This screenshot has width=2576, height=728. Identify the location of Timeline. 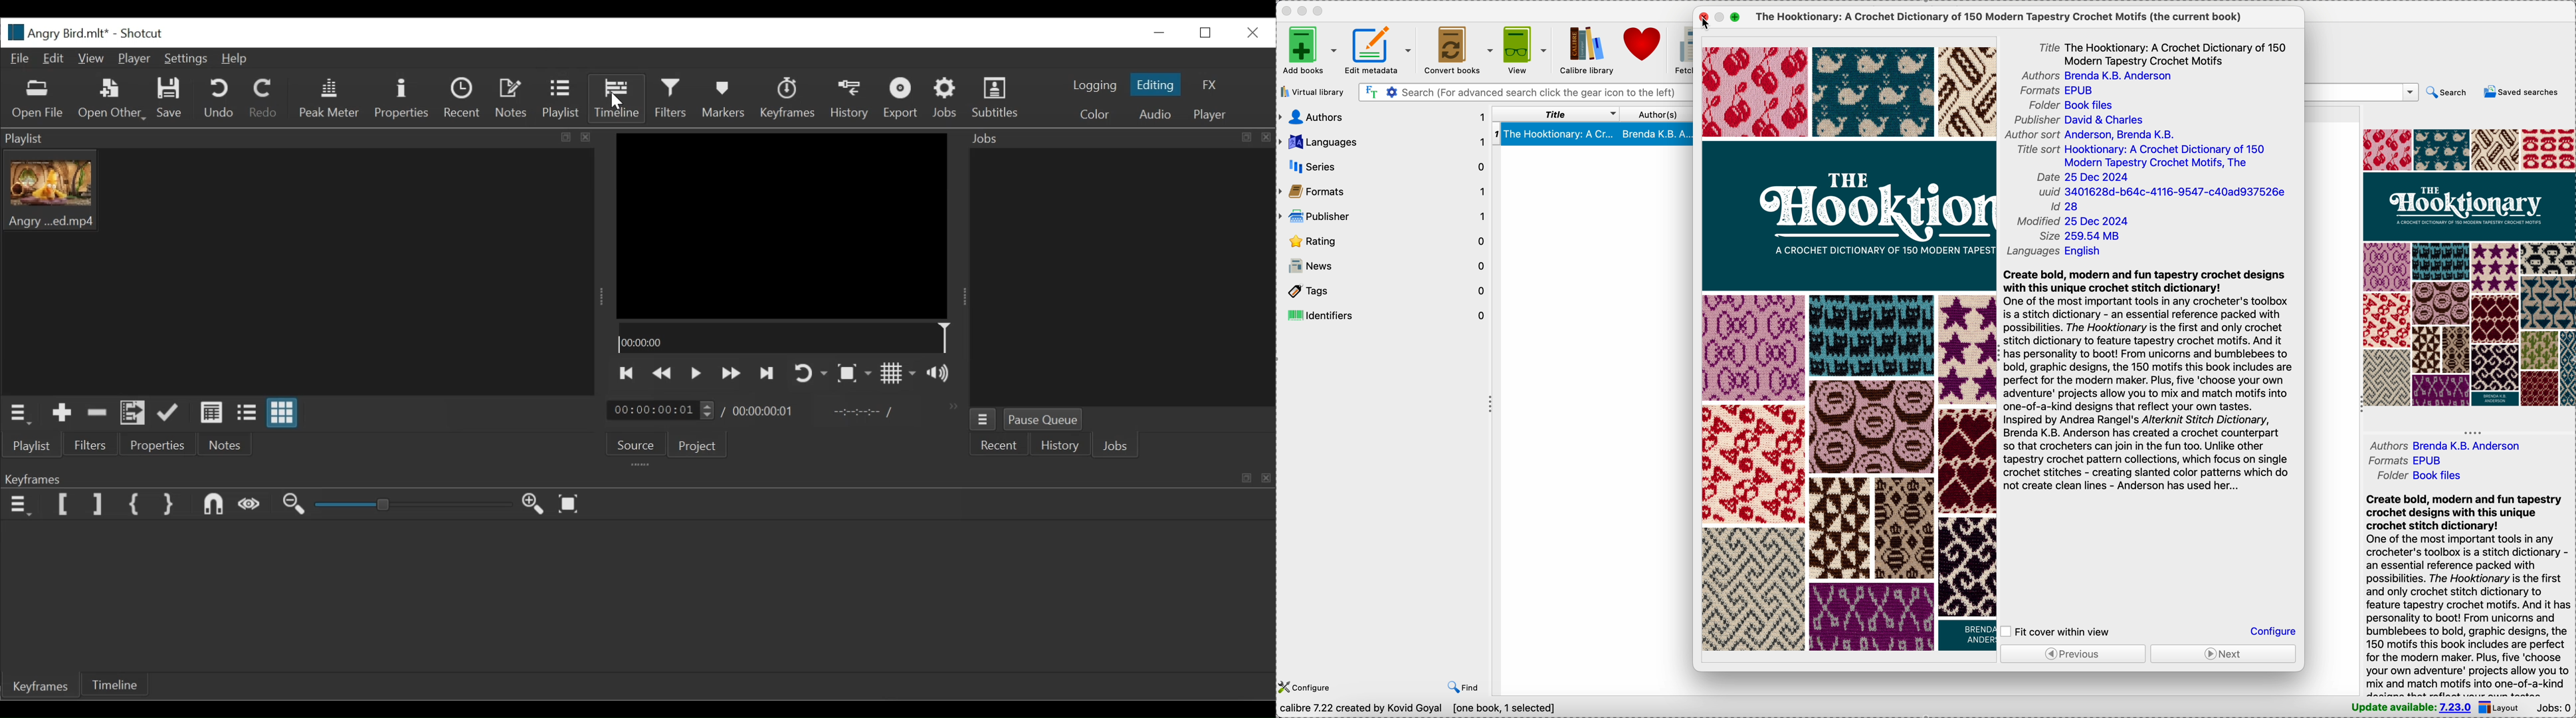
(617, 99).